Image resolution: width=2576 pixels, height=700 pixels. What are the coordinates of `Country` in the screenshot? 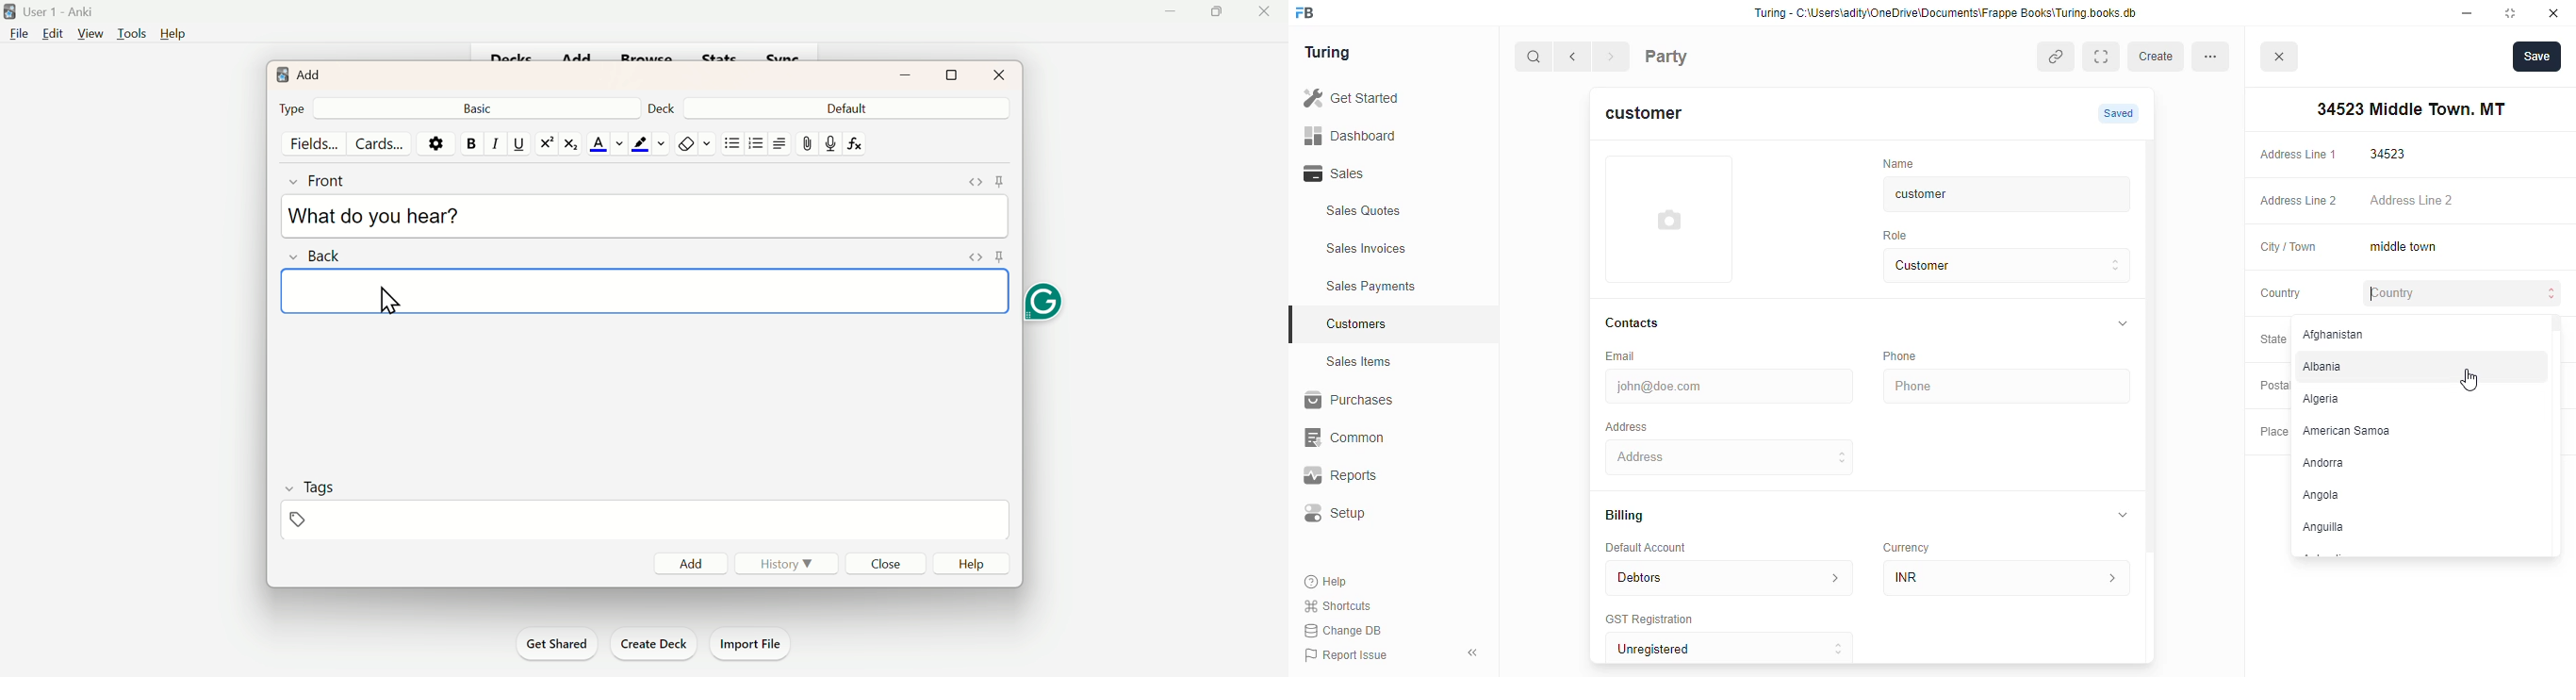 It's located at (2279, 292).